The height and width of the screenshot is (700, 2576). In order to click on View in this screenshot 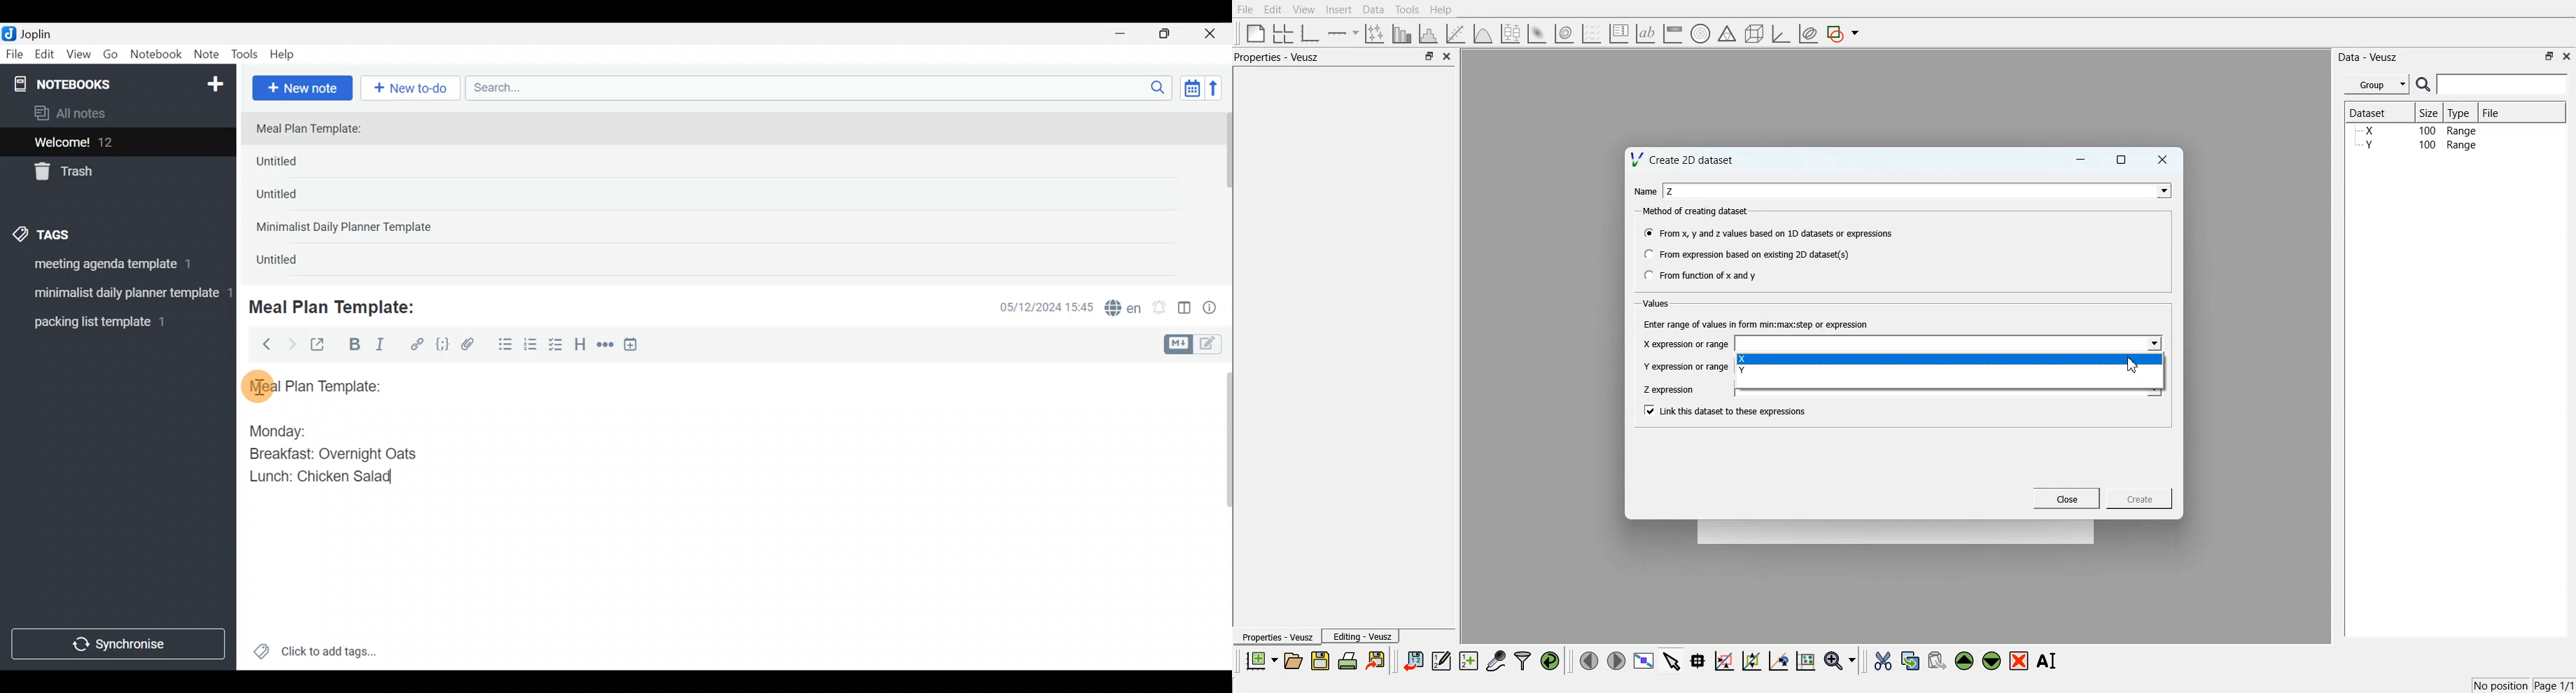, I will do `click(78, 56)`.